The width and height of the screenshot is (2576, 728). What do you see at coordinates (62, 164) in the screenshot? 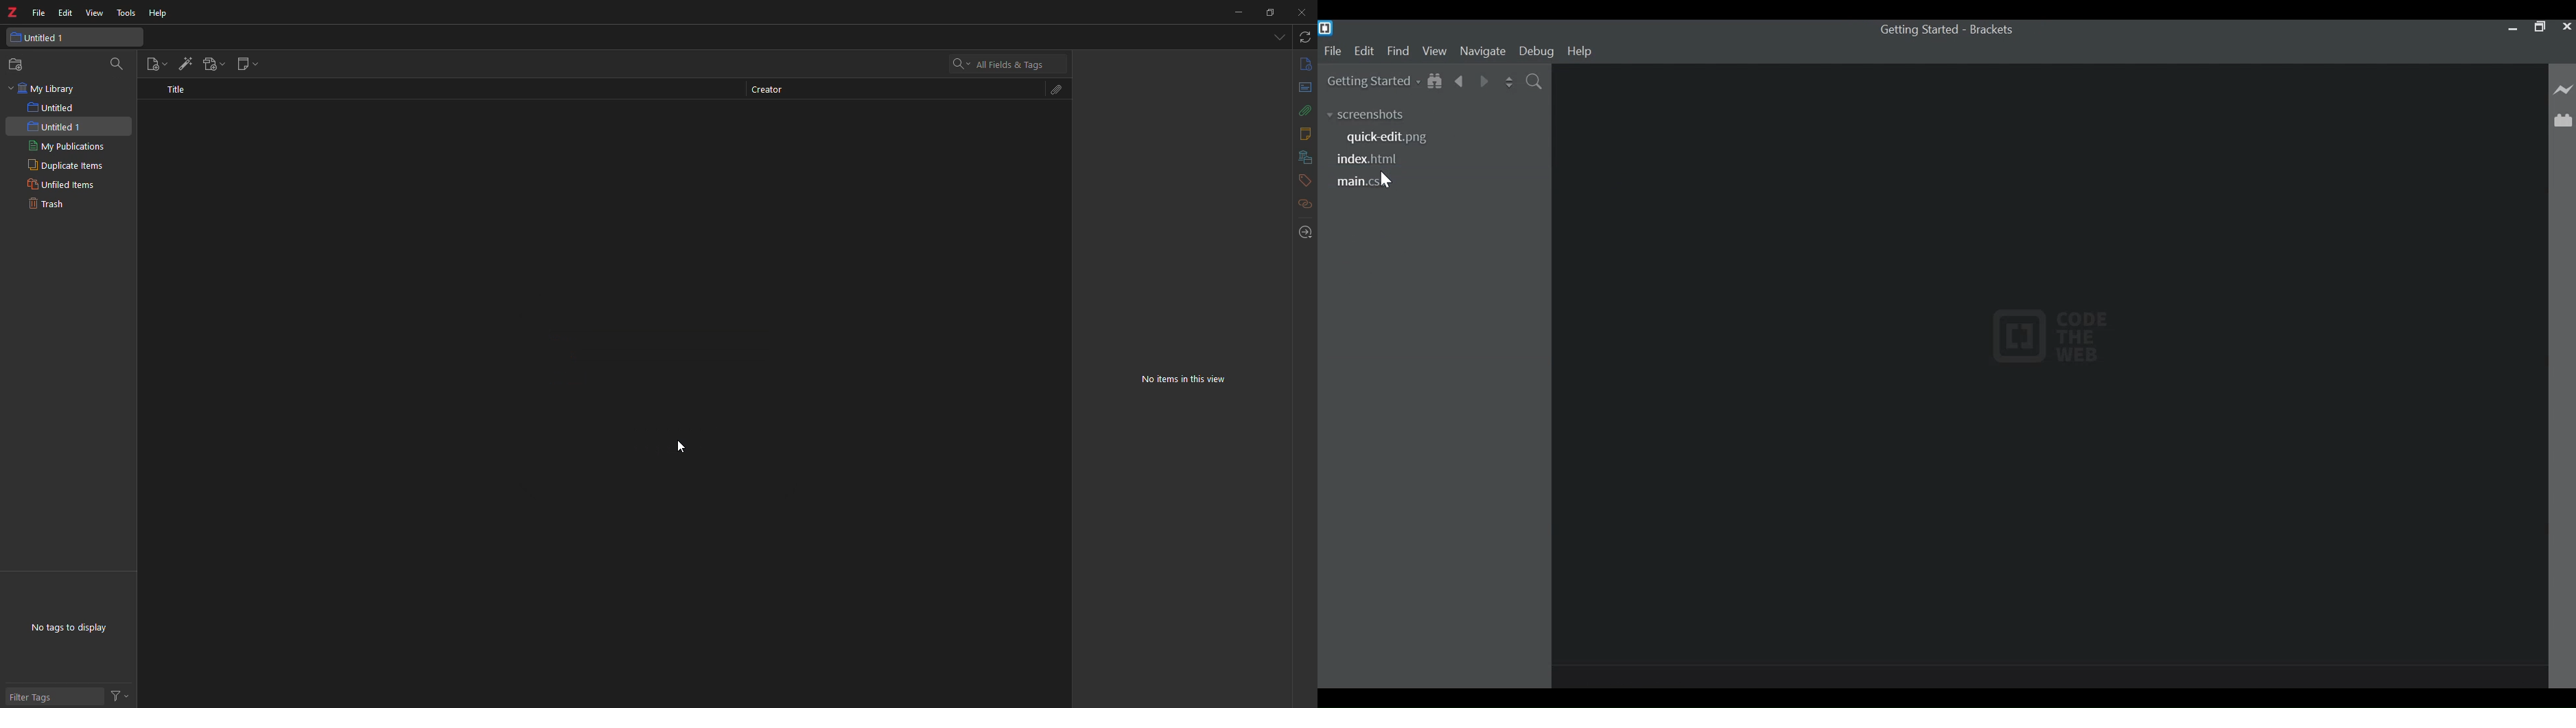
I see `Duplicate items` at bounding box center [62, 164].